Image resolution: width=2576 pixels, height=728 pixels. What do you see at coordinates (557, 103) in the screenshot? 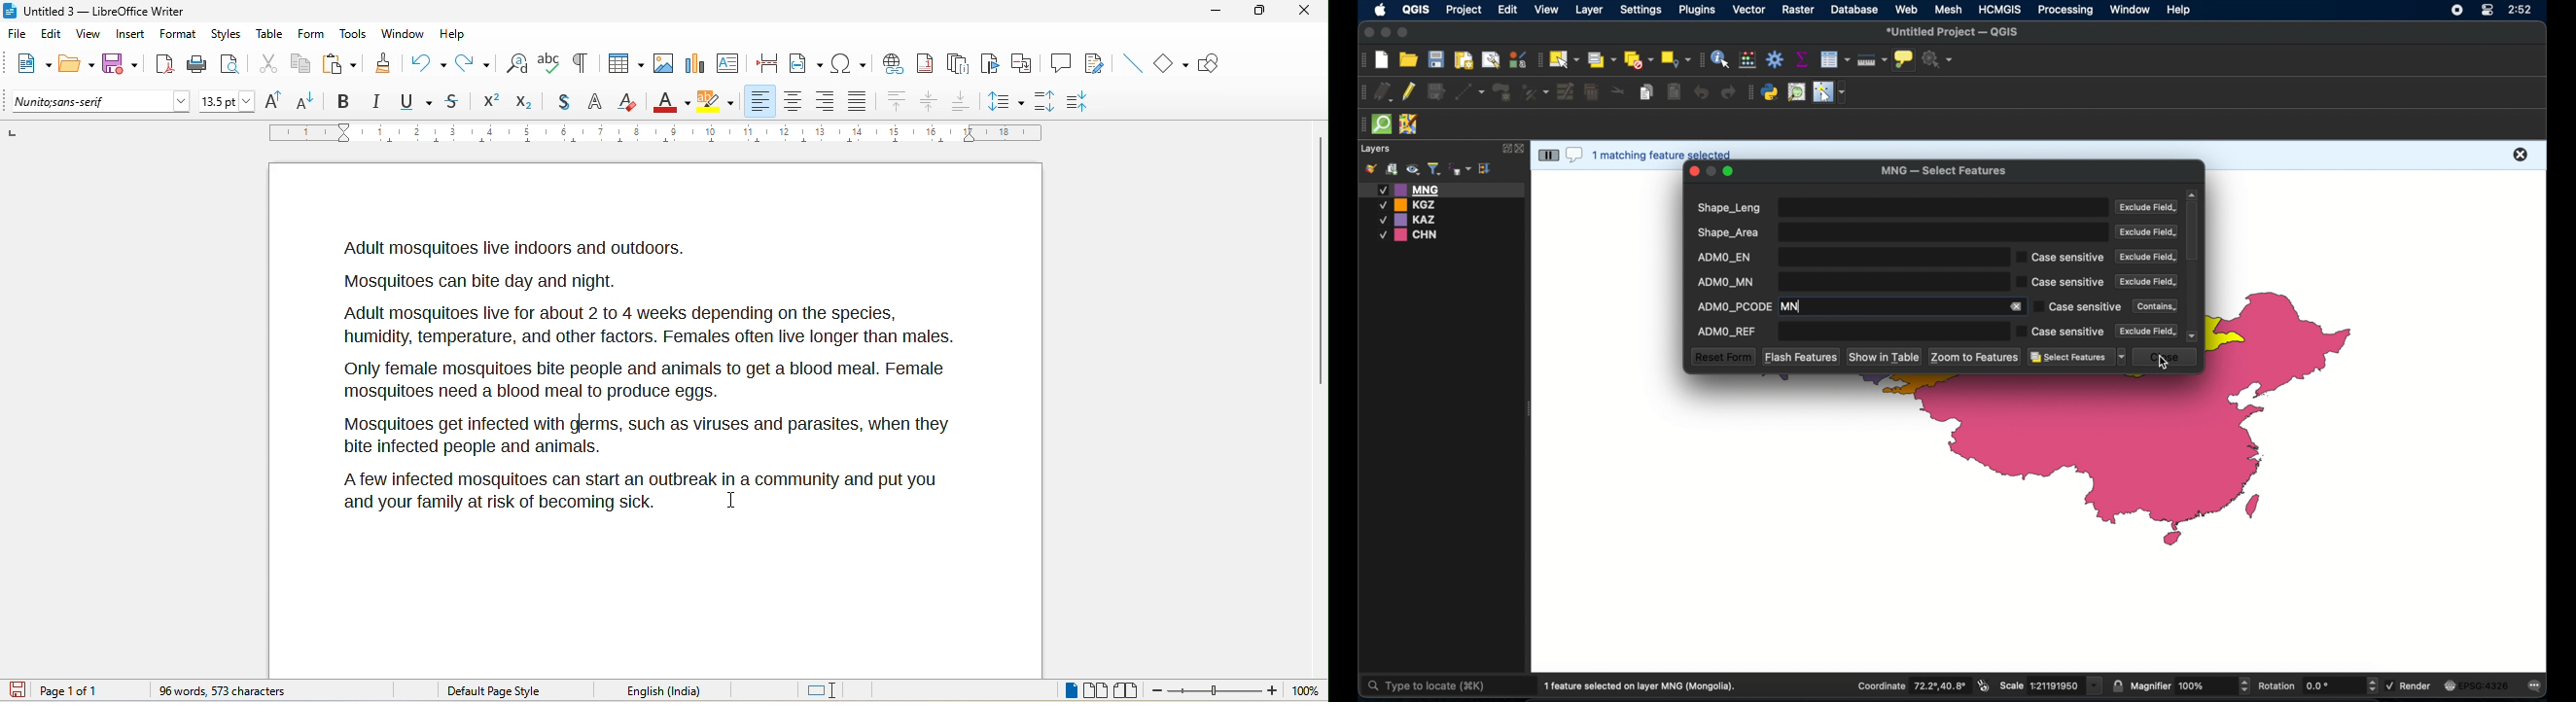
I see `shadow` at bounding box center [557, 103].